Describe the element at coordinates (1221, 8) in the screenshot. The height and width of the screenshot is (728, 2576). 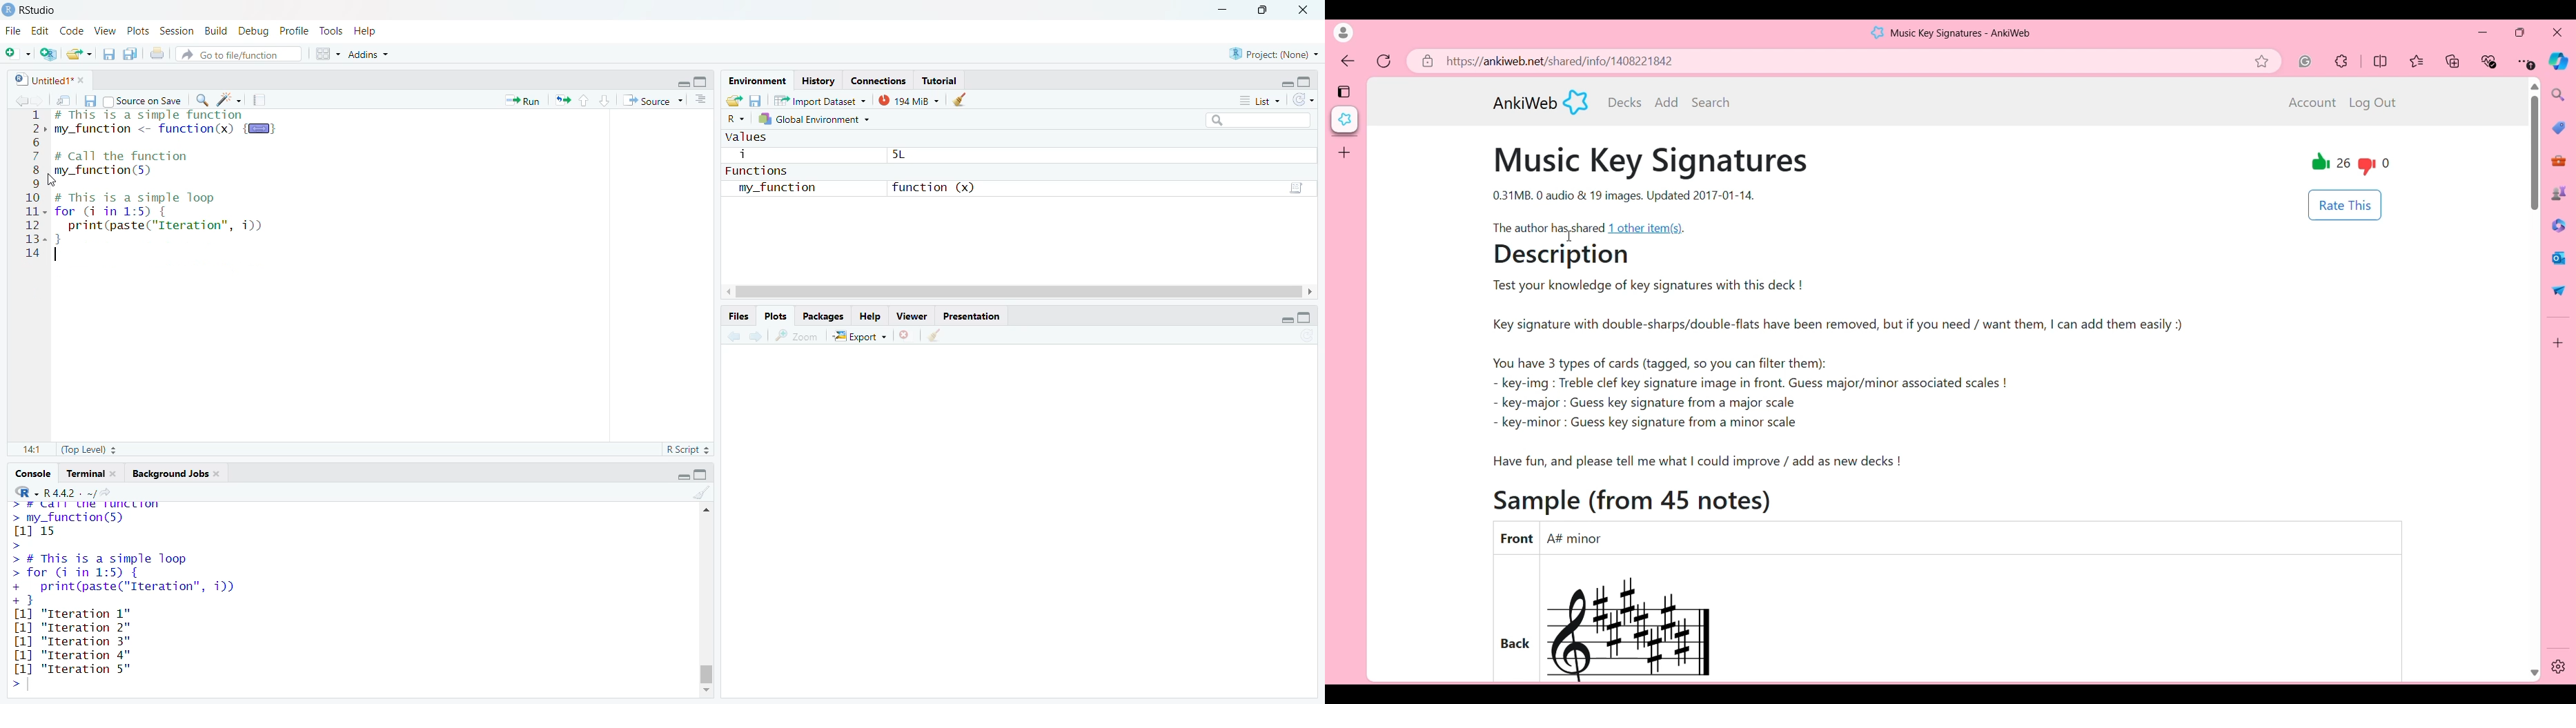
I see `minimize` at that location.